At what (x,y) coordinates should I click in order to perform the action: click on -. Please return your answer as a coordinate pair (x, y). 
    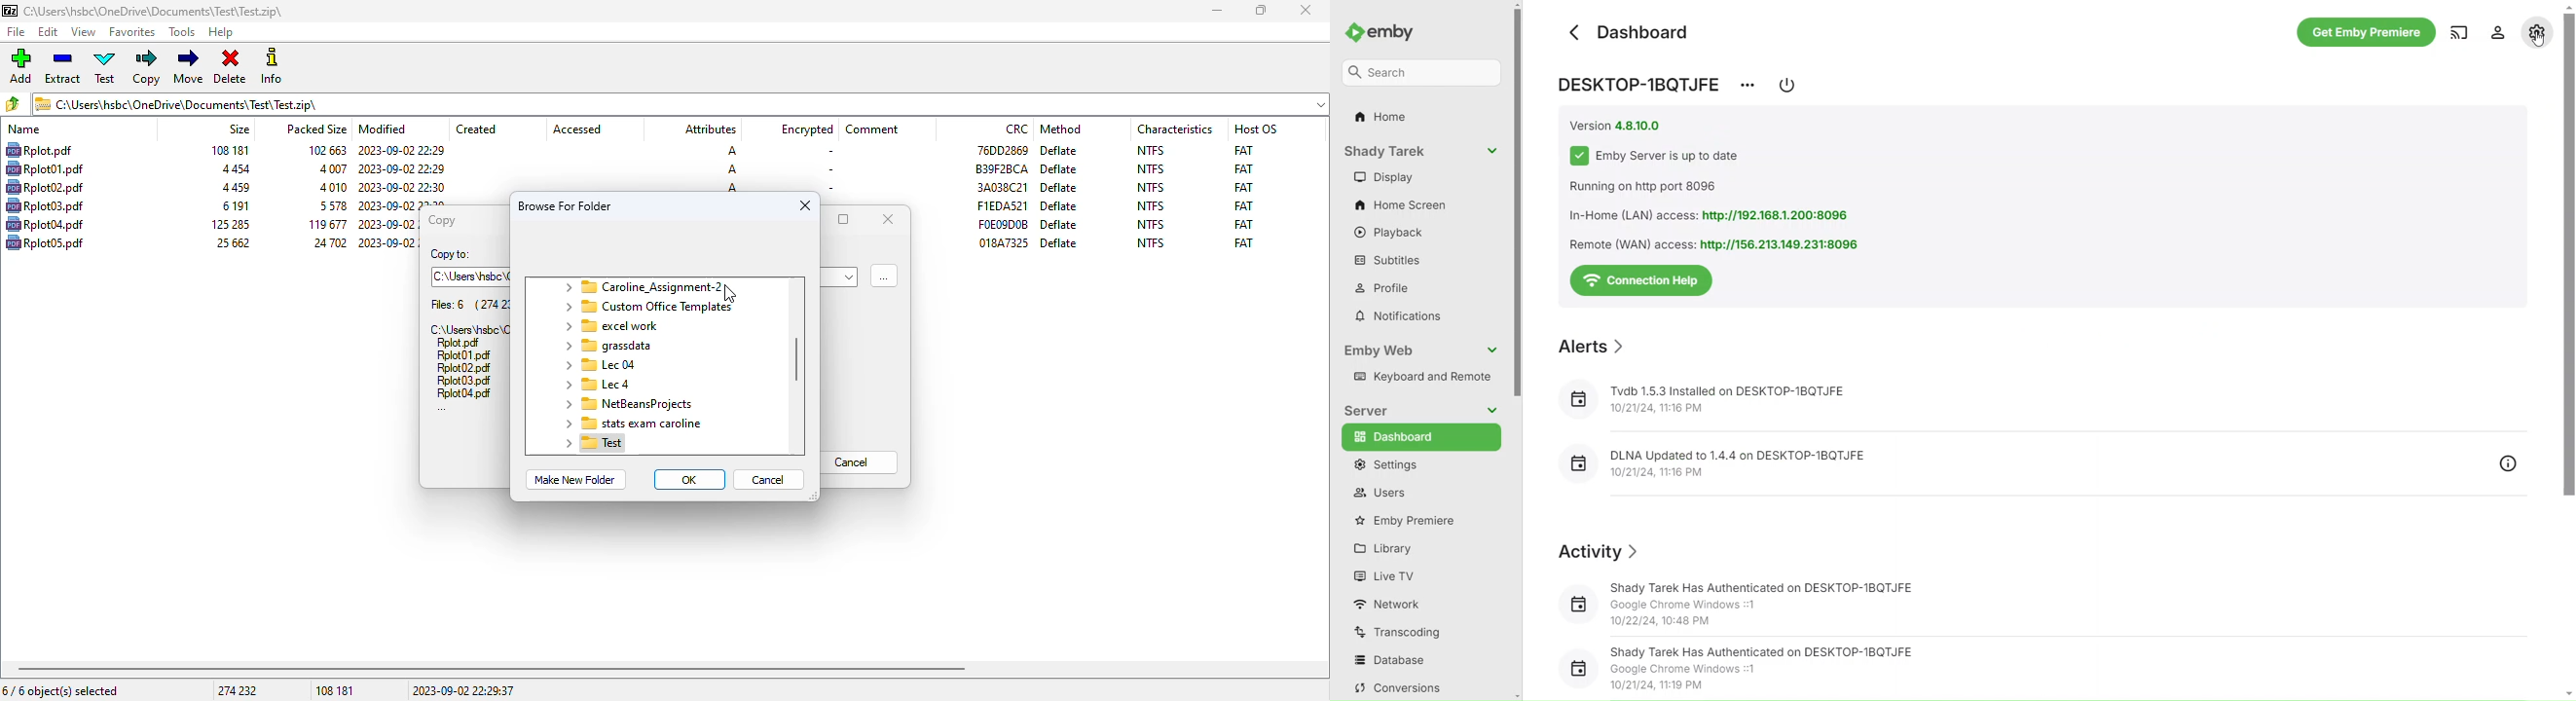
    Looking at the image, I should click on (829, 169).